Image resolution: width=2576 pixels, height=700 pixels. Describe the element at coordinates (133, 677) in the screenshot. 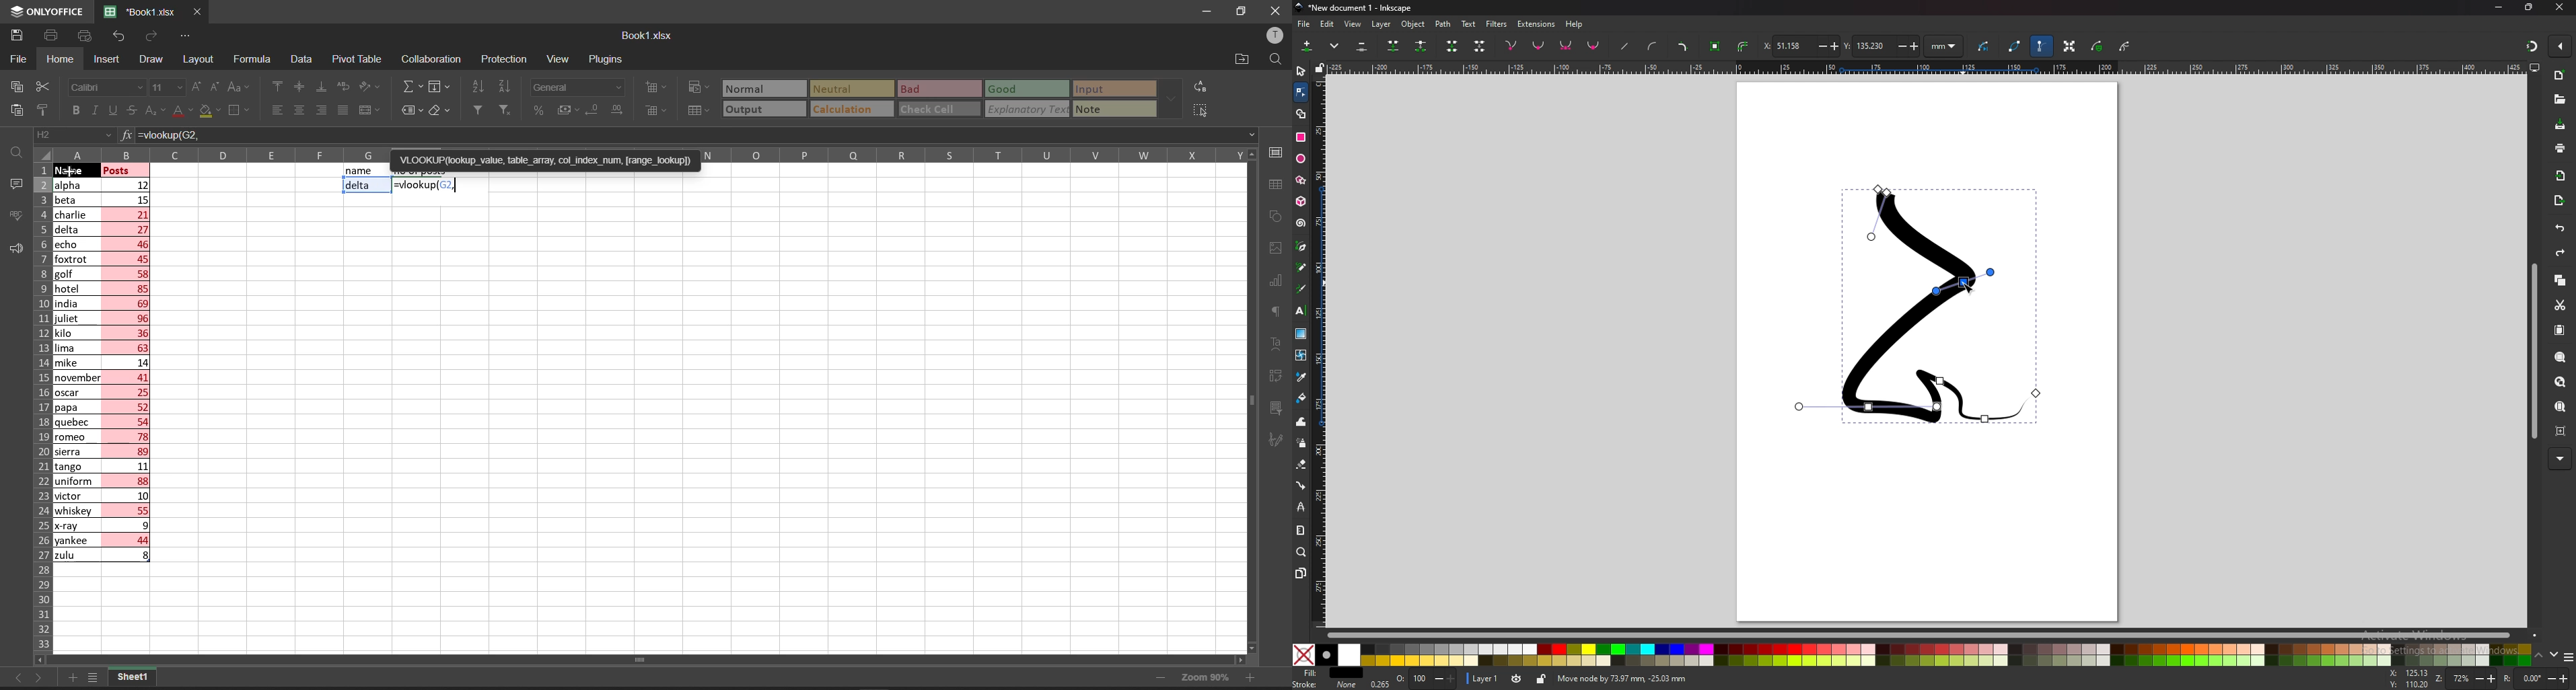

I see `sheet1` at that location.